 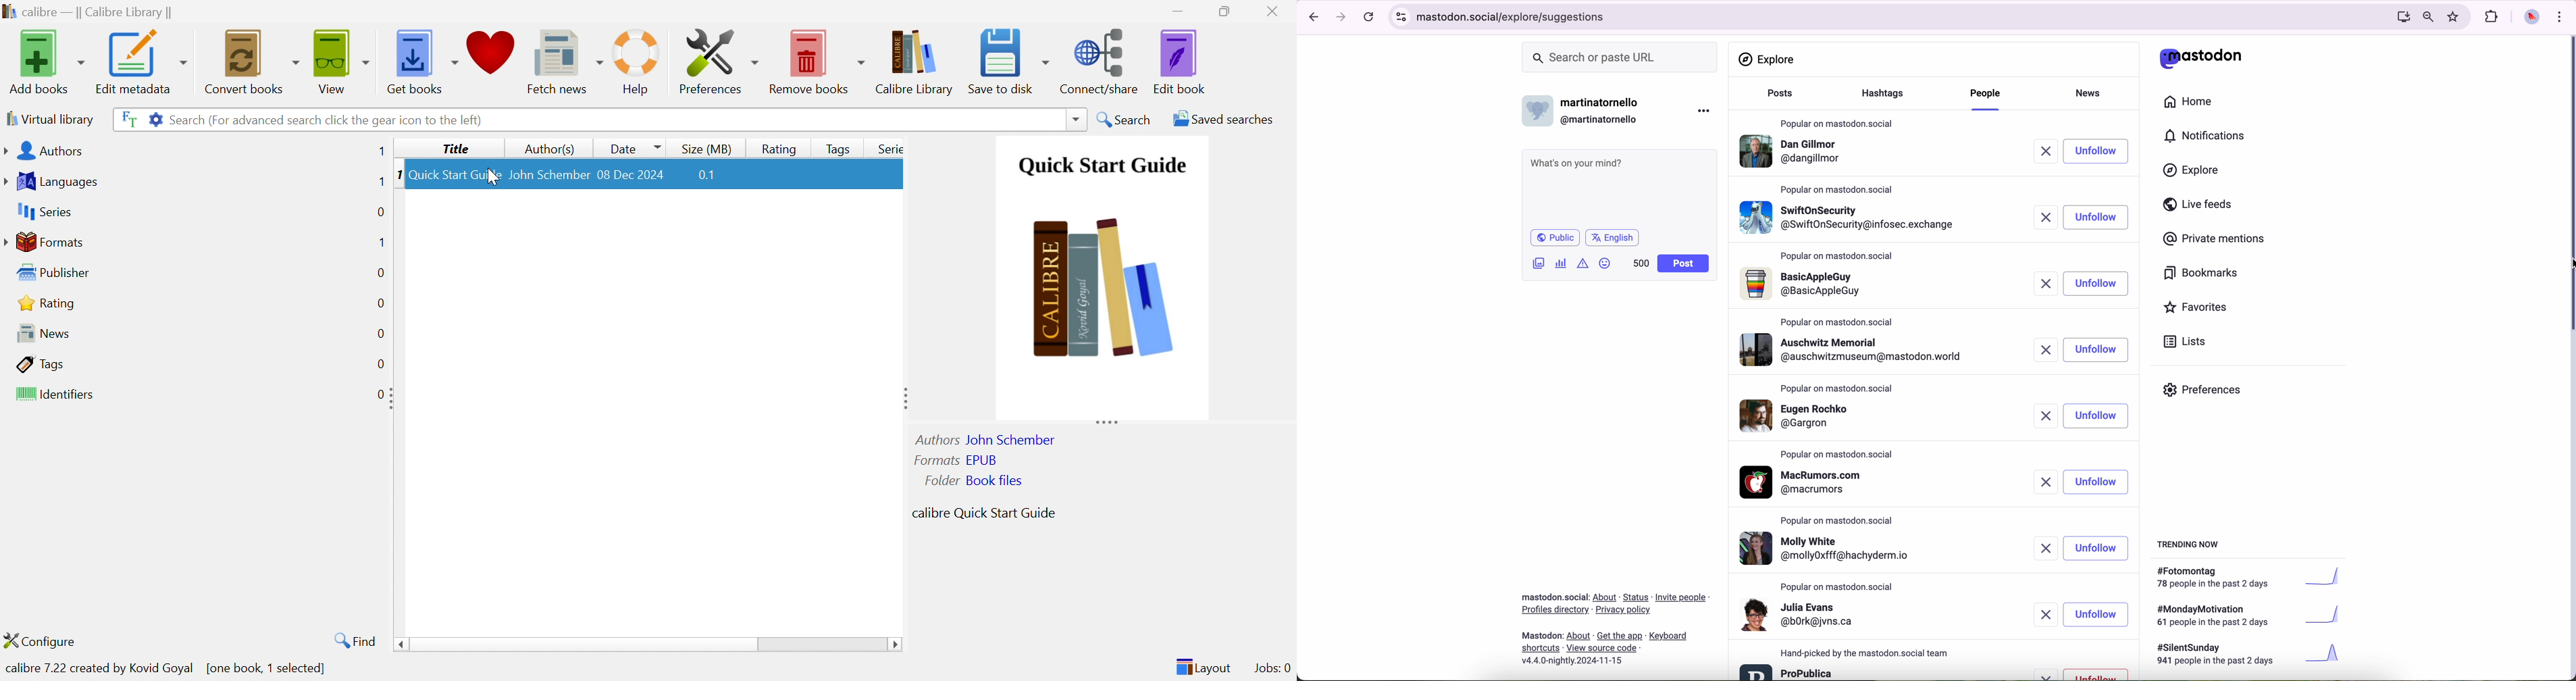 I want to click on 0.1, so click(x=713, y=175).